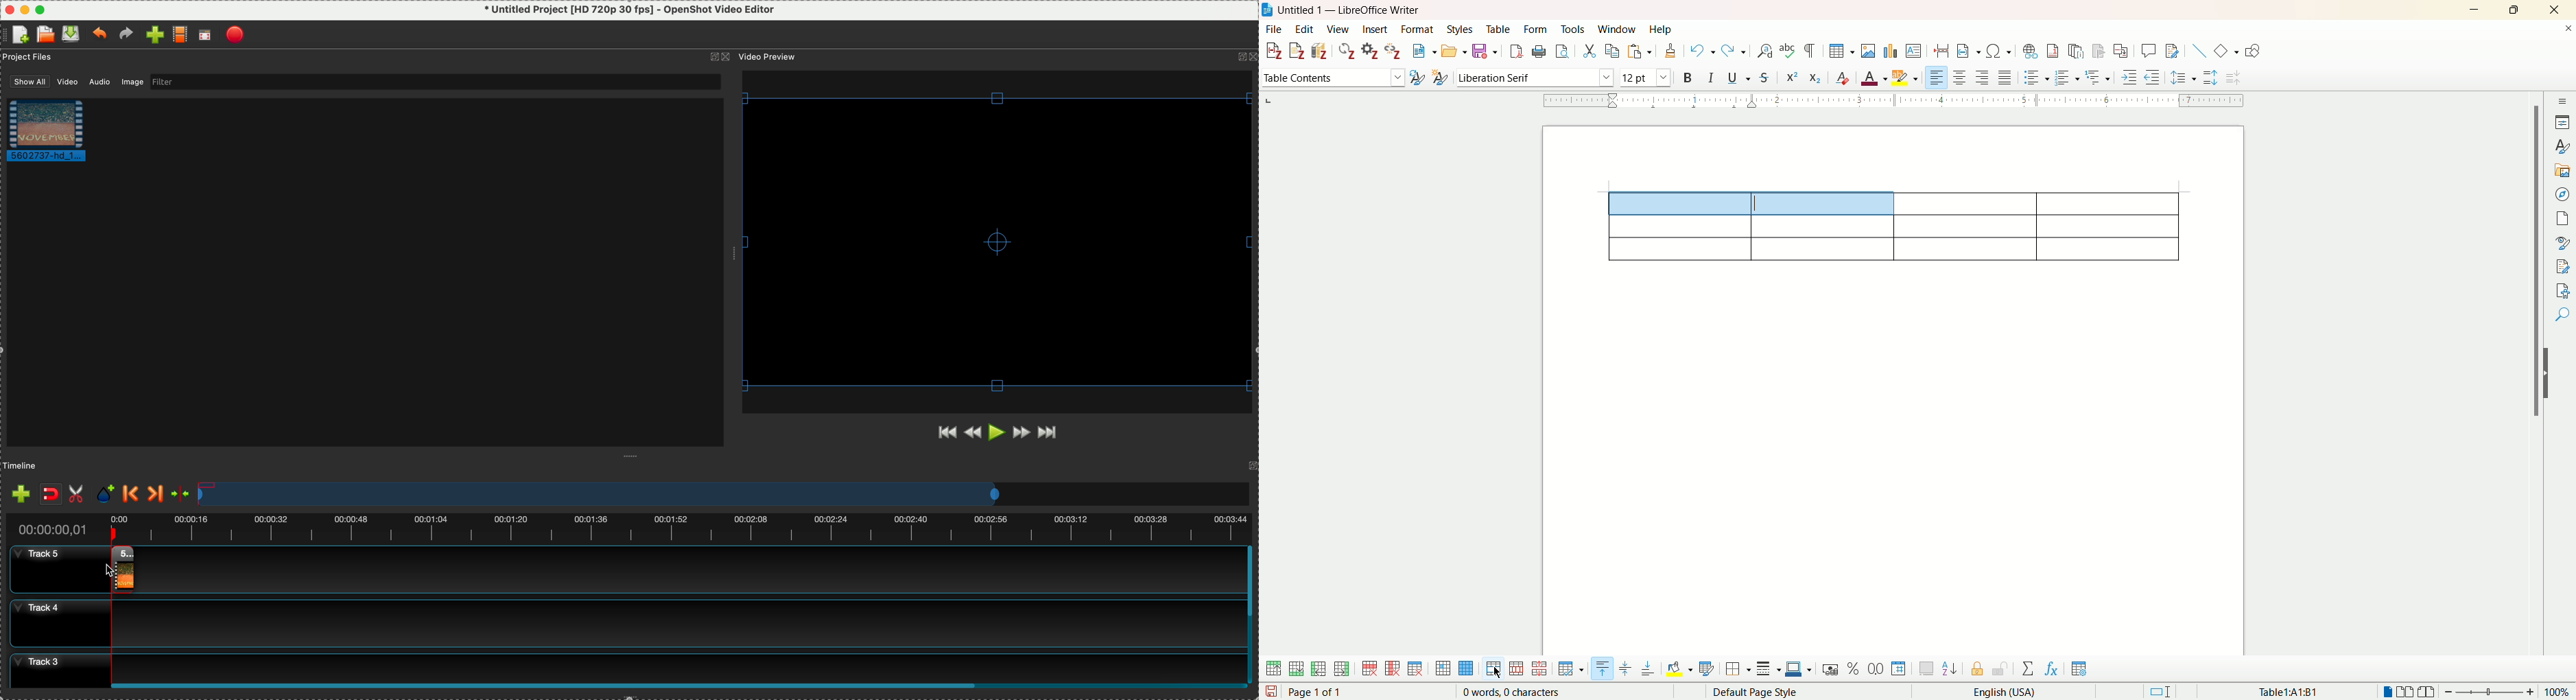 The height and width of the screenshot is (700, 2576). What do you see at coordinates (1763, 51) in the screenshot?
I see `find and replace` at bounding box center [1763, 51].